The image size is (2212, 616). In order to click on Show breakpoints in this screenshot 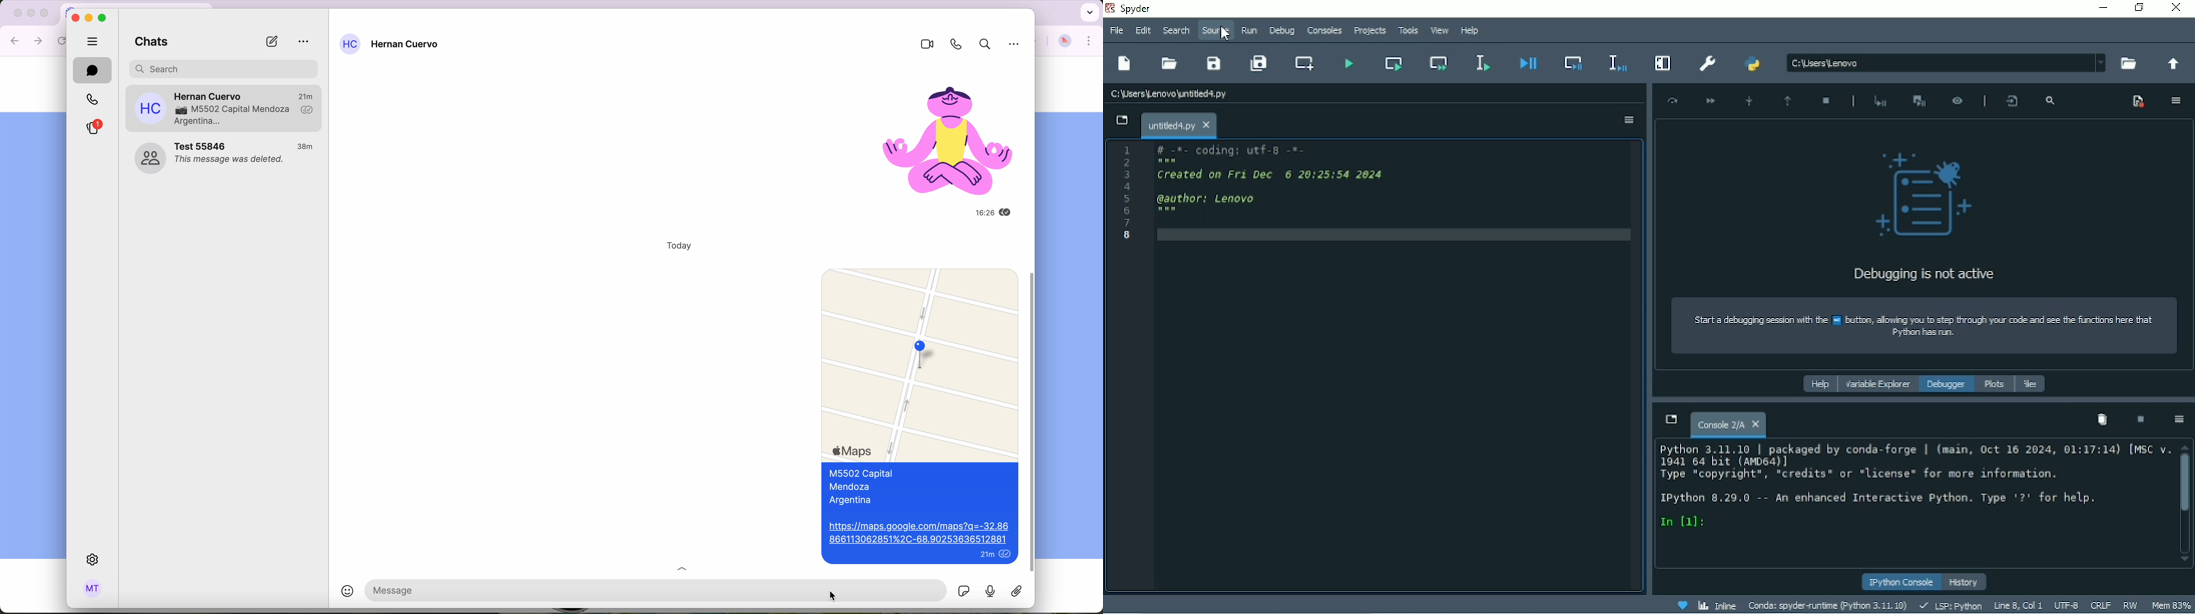, I will do `click(2139, 102)`.